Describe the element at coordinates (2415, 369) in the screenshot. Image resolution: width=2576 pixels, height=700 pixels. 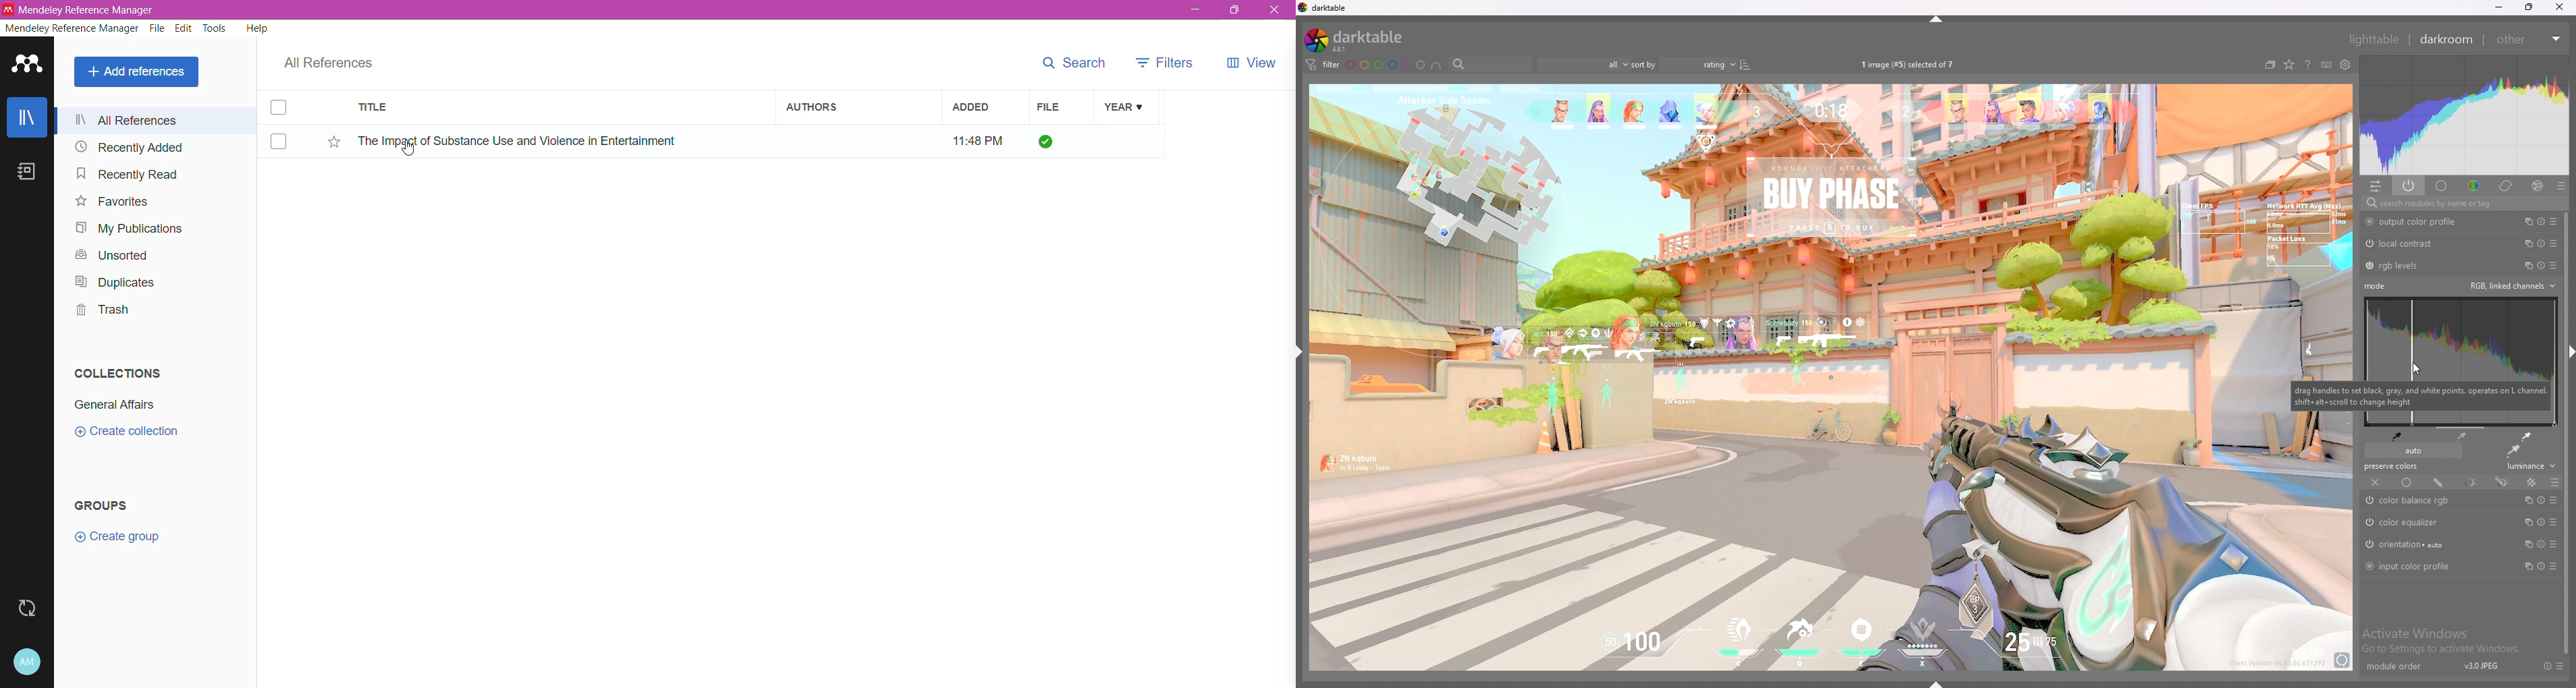
I see `cursor` at that location.